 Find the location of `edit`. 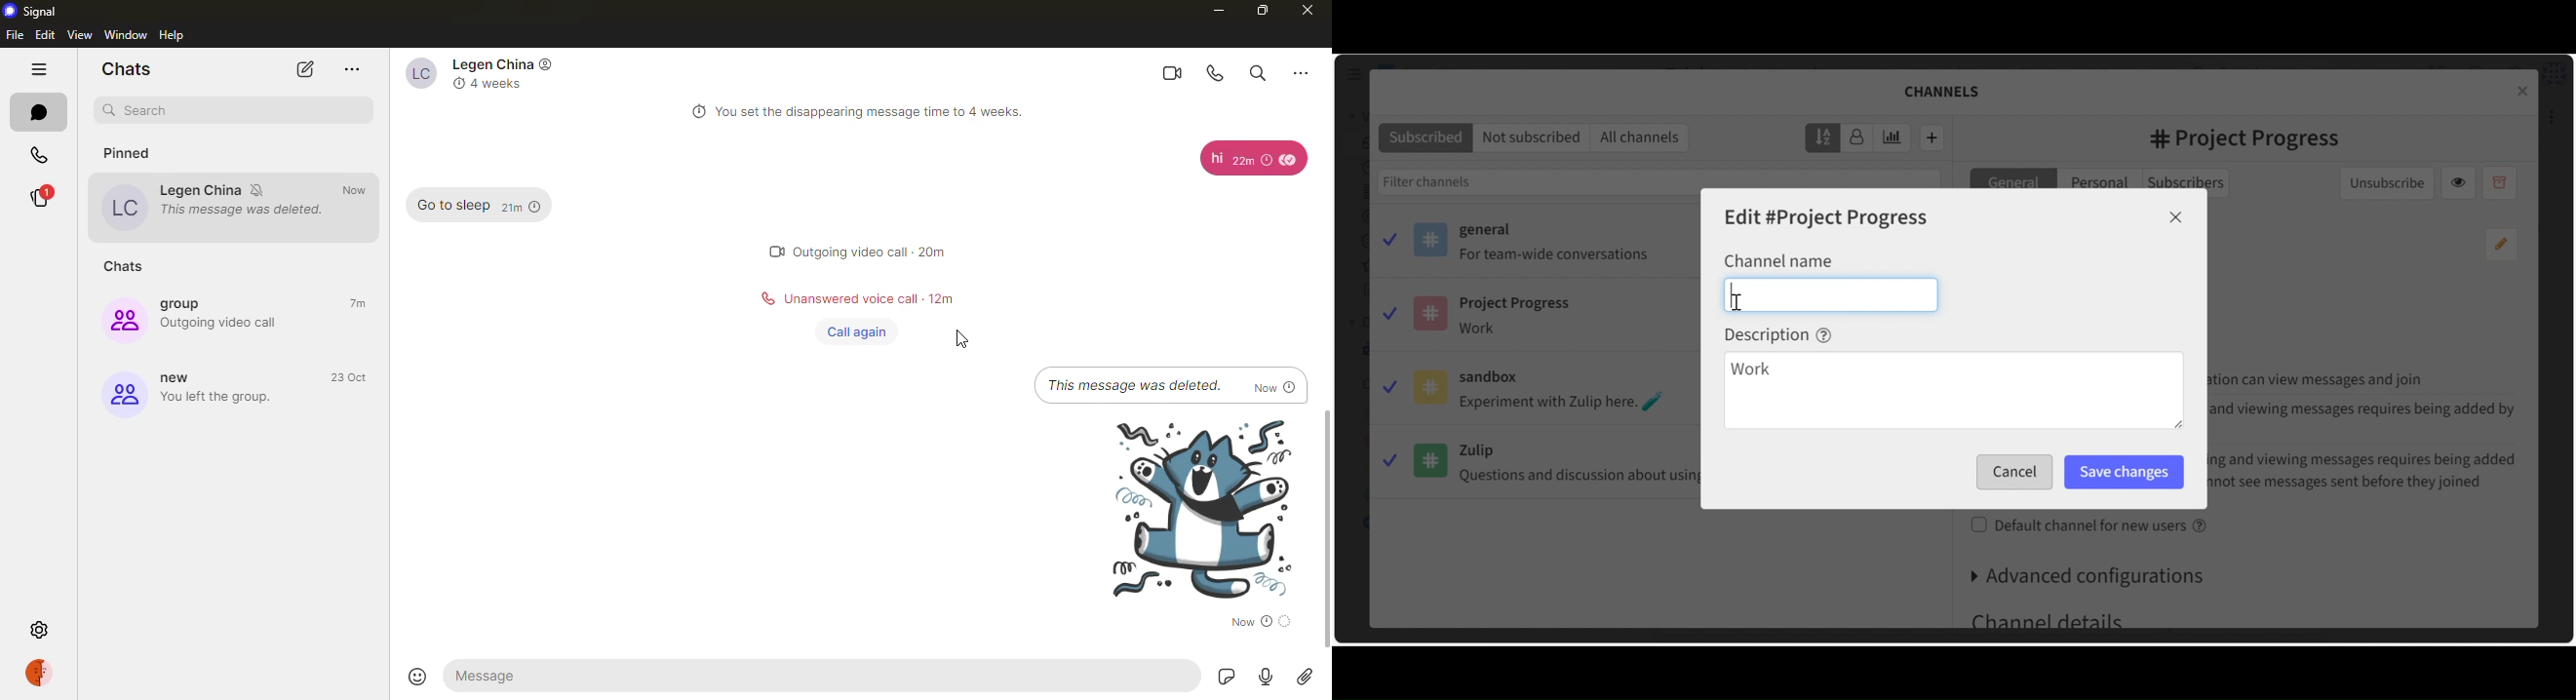

edit is located at coordinates (45, 35).